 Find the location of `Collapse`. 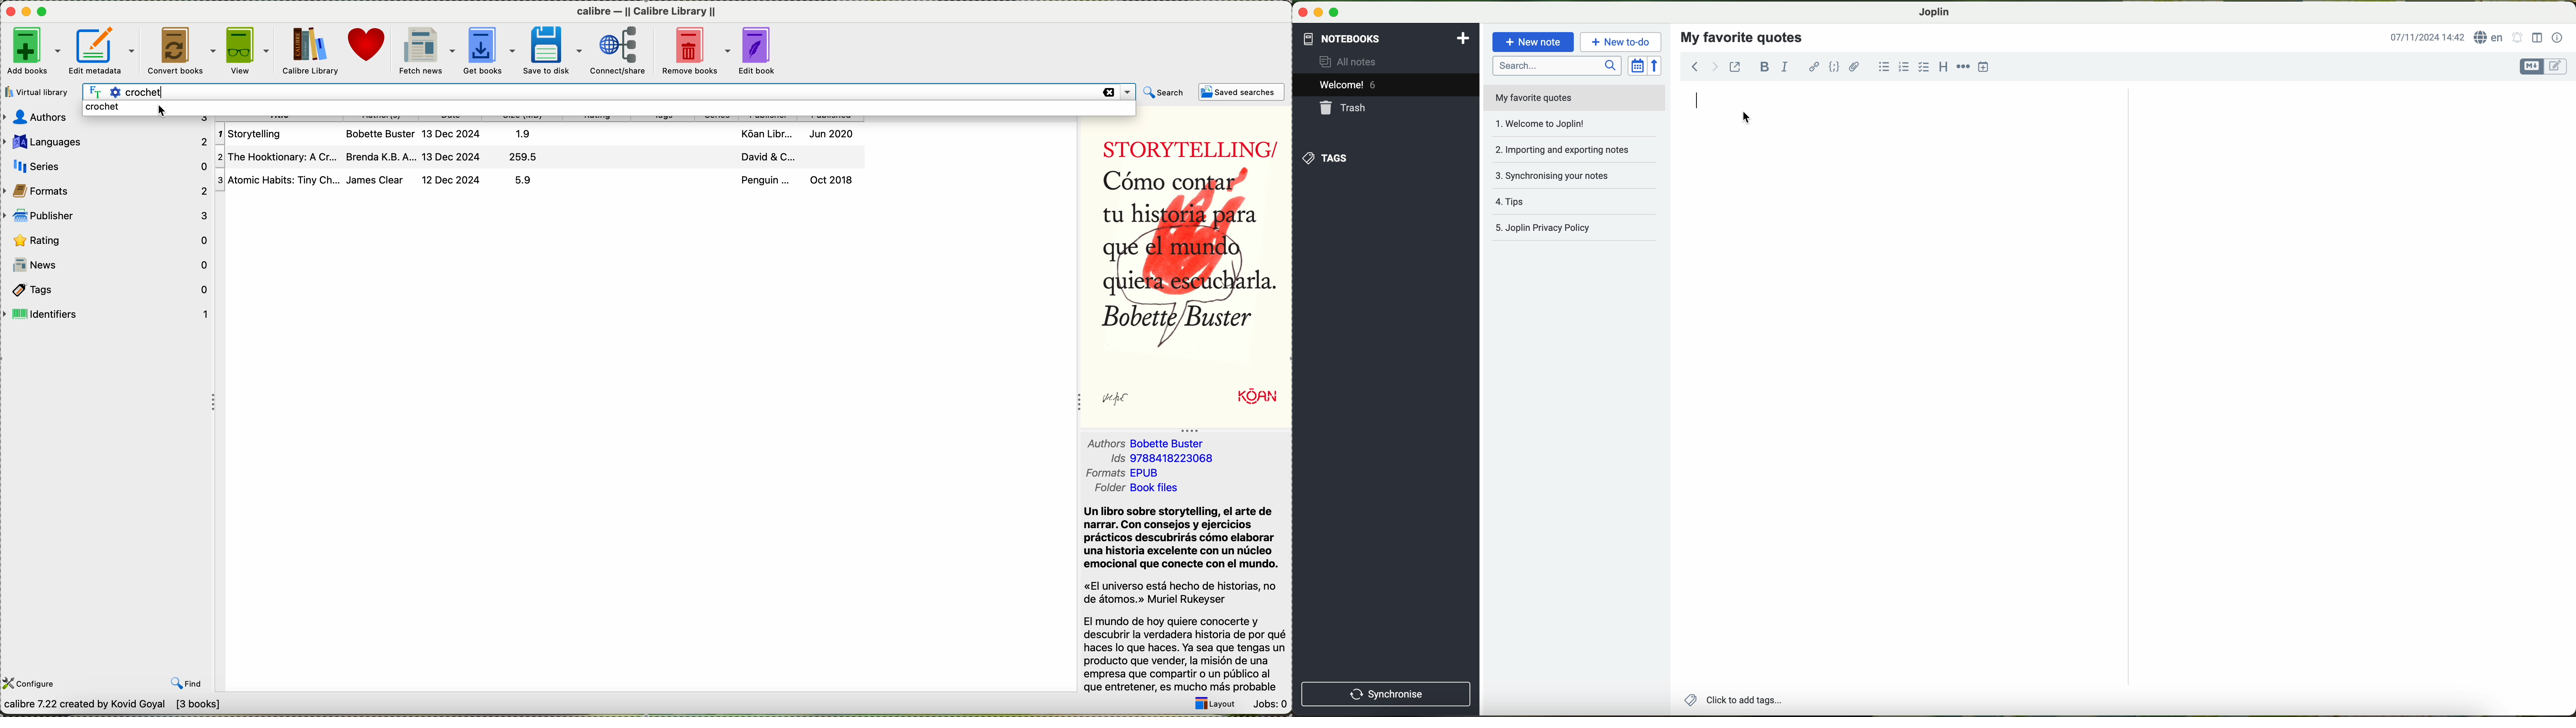

Collapse is located at coordinates (1189, 430).